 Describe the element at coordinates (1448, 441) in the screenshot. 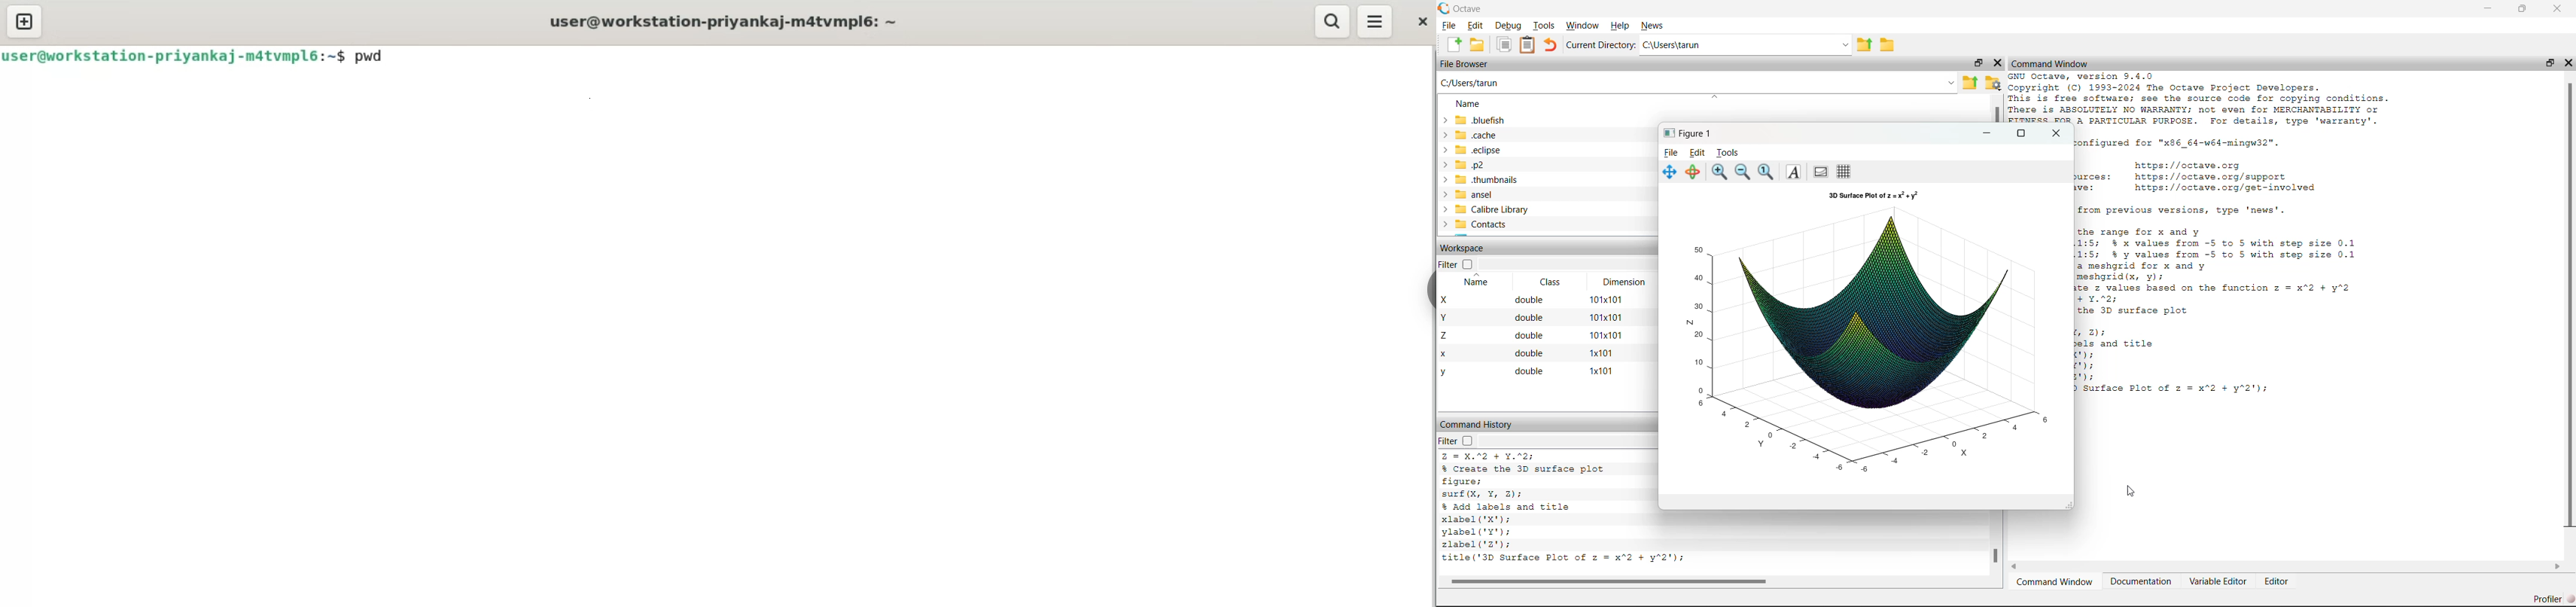

I see `Filter` at that location.